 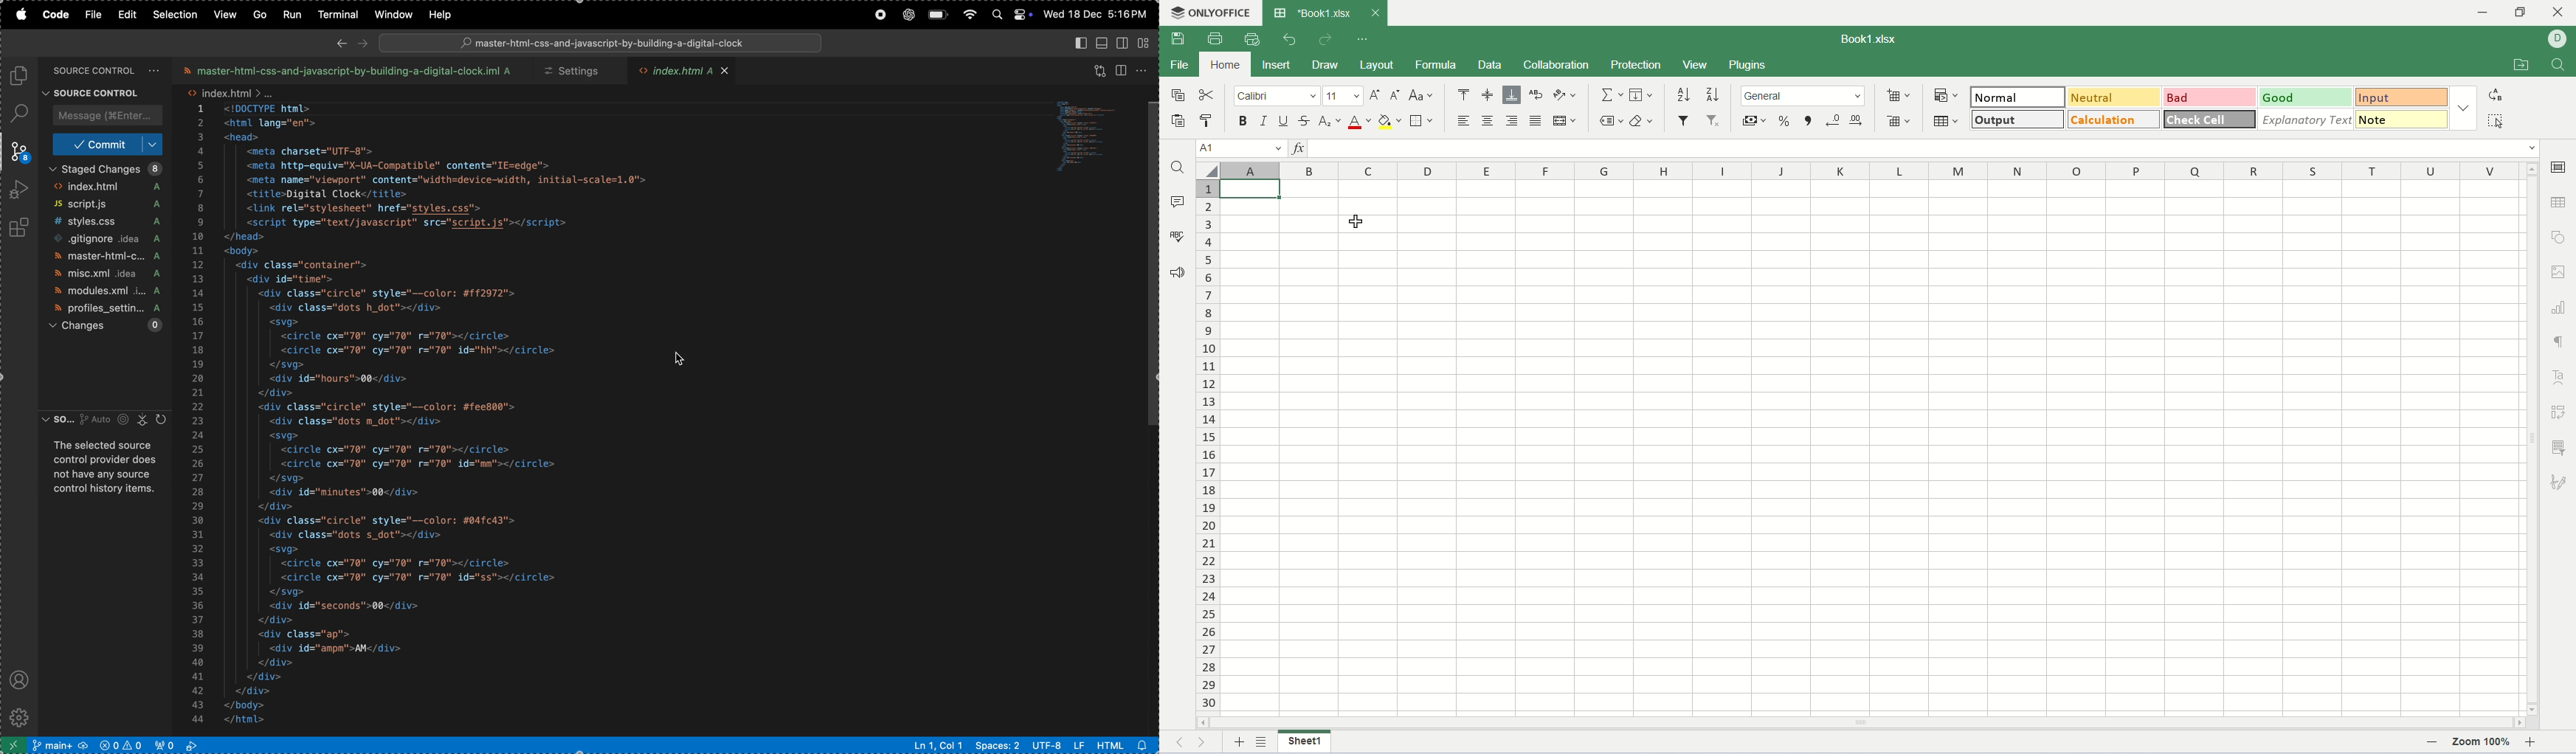 I want to click on sort ascending, so click(x=1685, y=94).